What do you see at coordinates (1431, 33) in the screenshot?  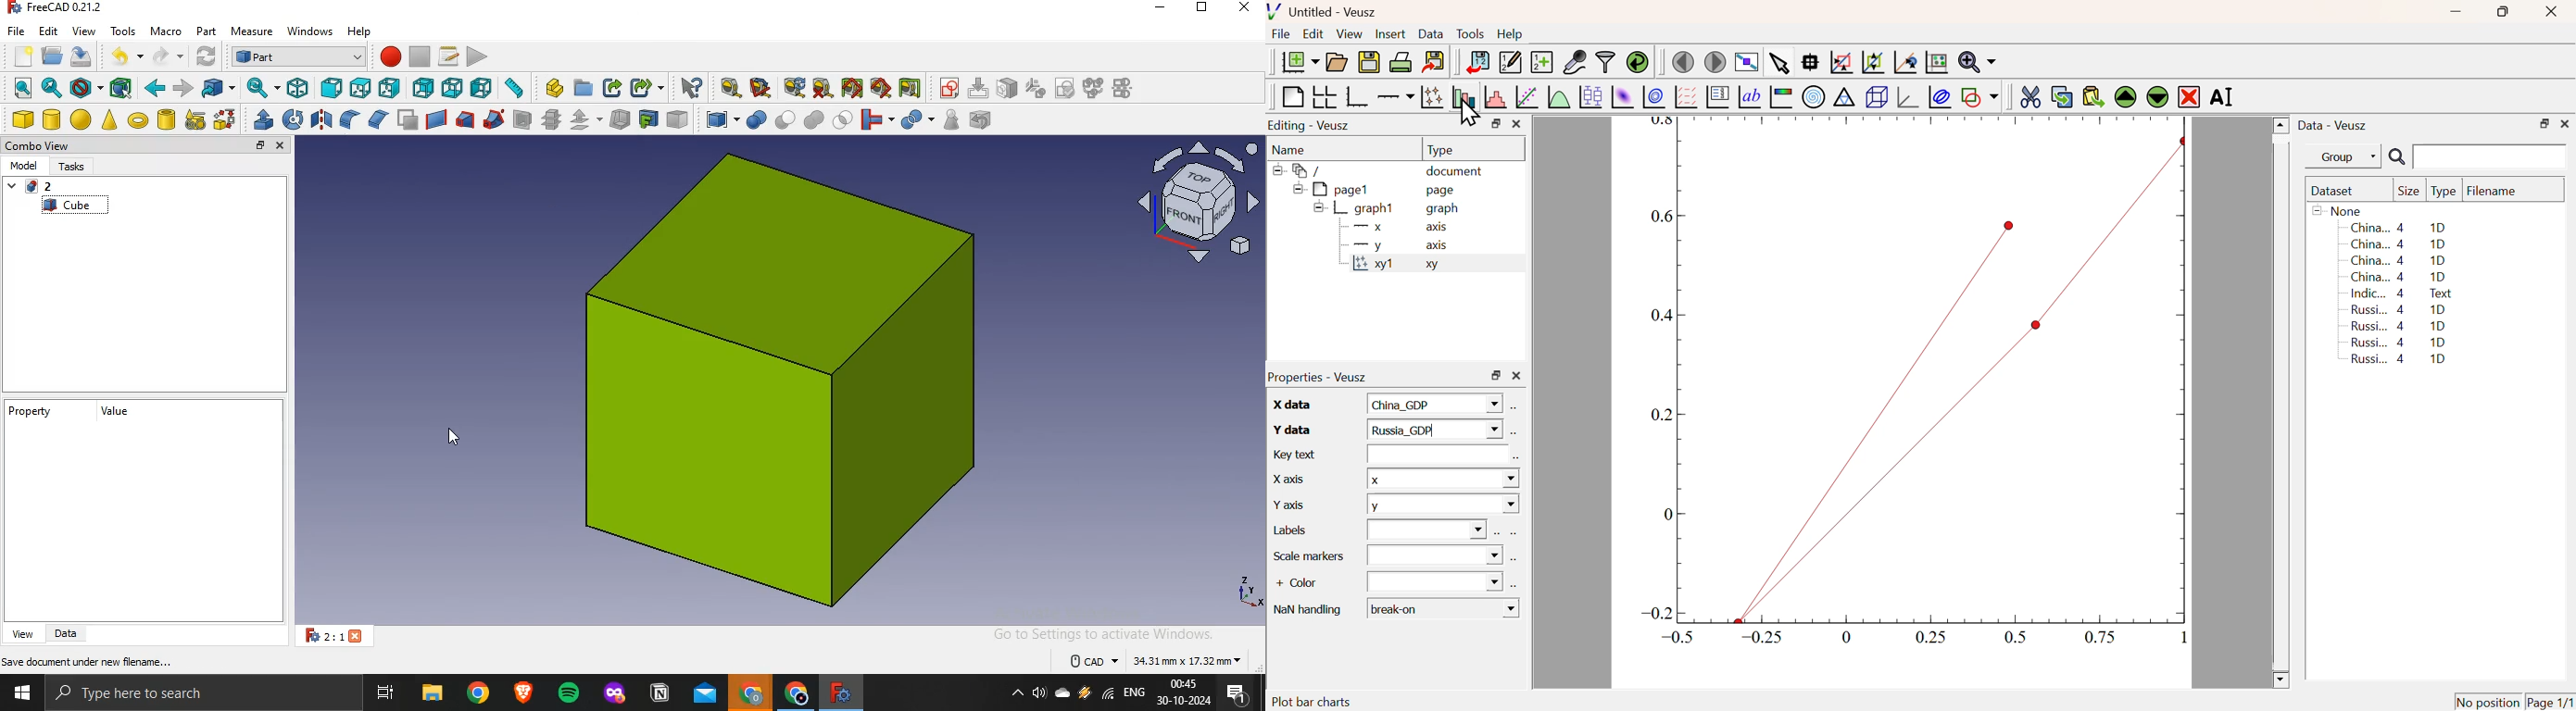 I see `Data` at bounding box center [1431, 33].